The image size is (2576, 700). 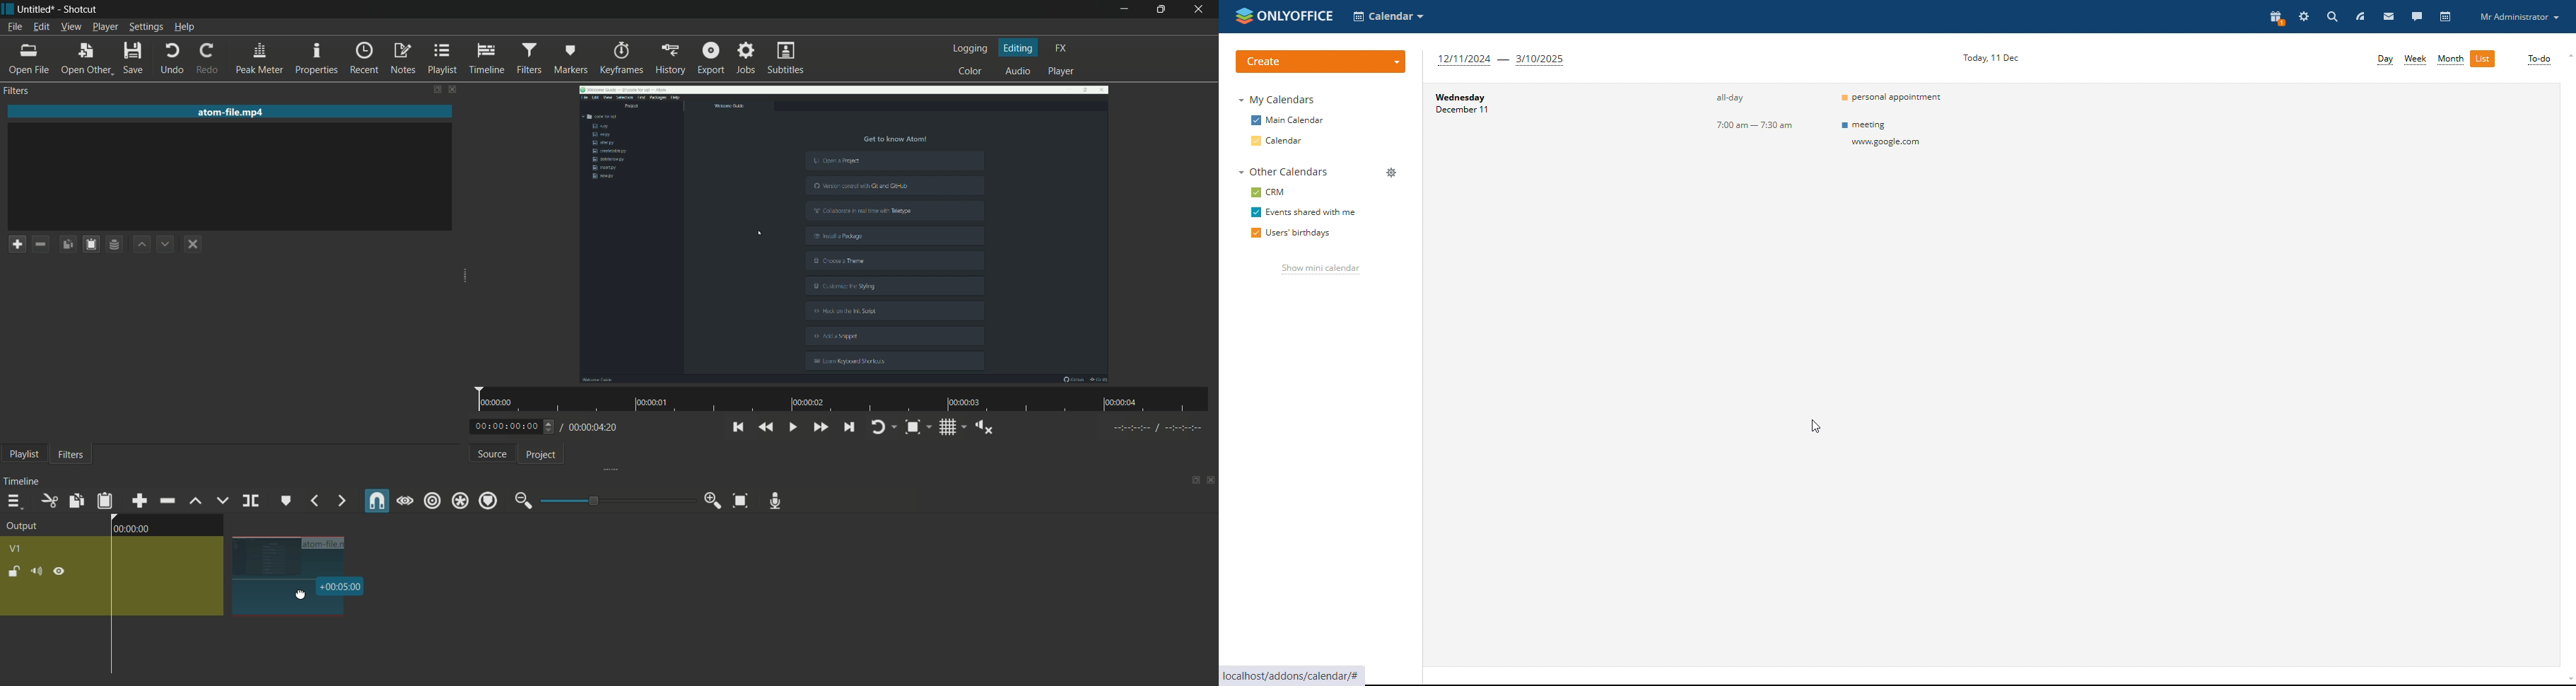 What do you see at coordinates (486, 57) in the screenshot?
I see `timeline` at bounding box center [486, 57].